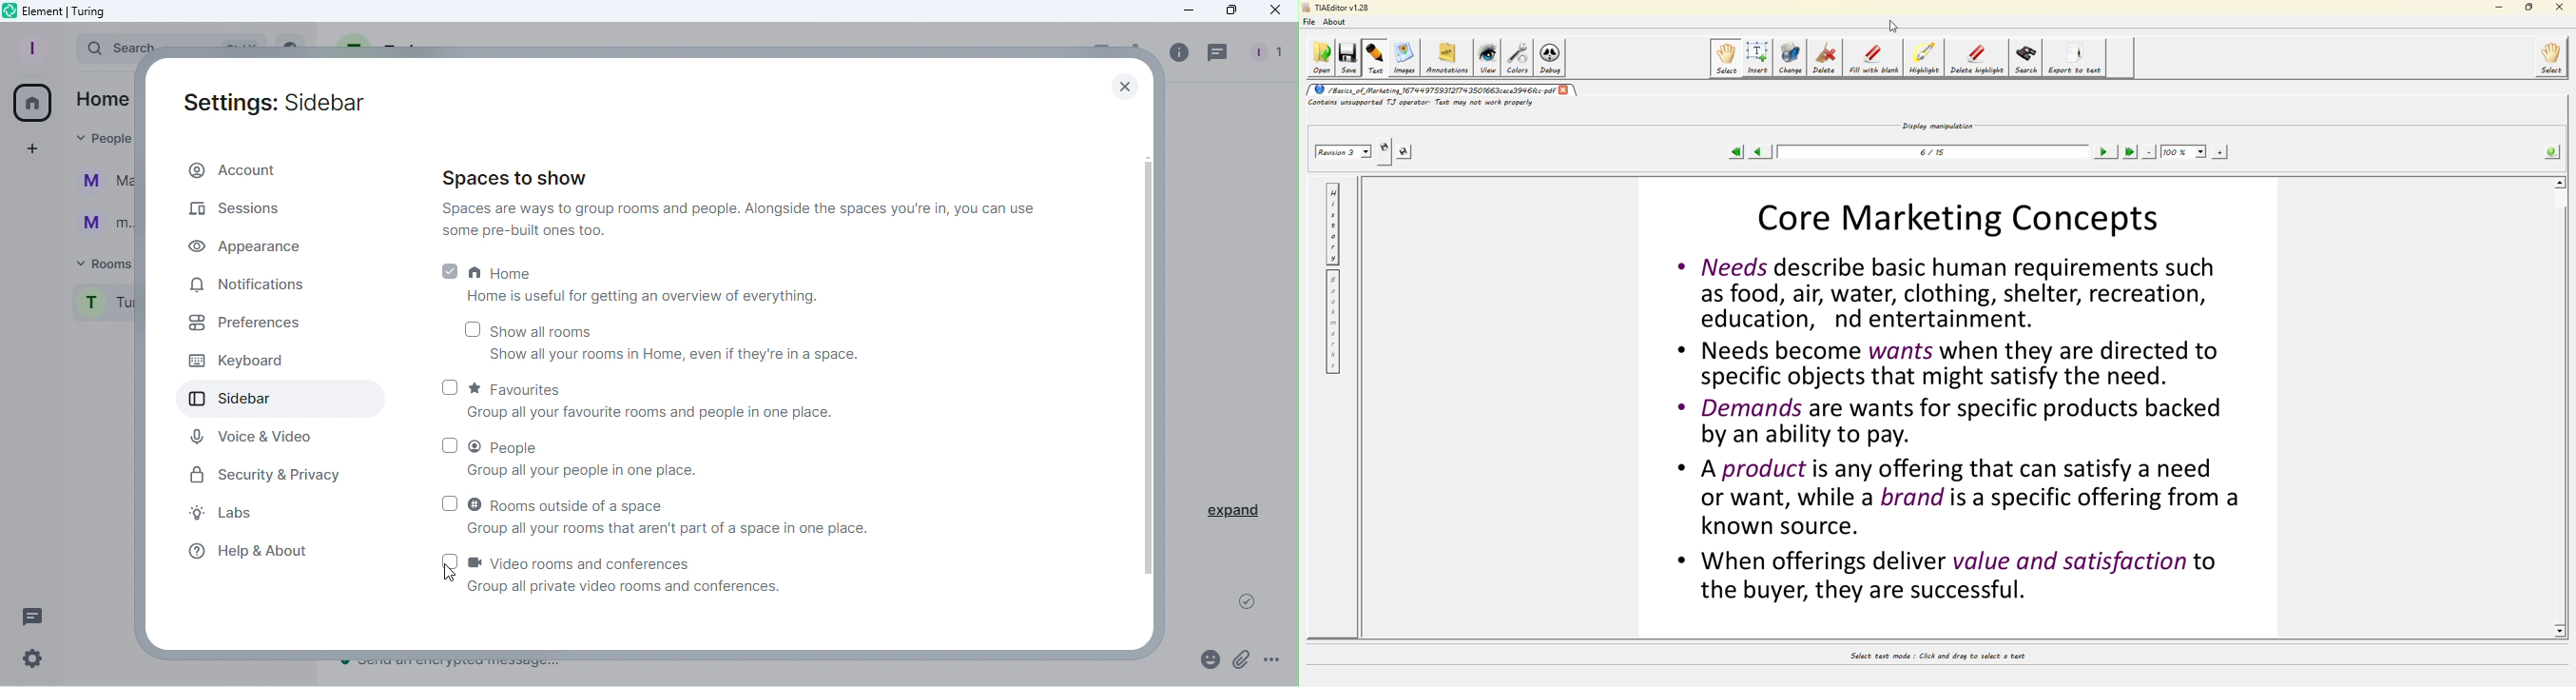 The height and width of the screenshot is (700, 2576). Describe the element at coordinates (2150, 152) in the screenshot. I see `zoom out` at that location.